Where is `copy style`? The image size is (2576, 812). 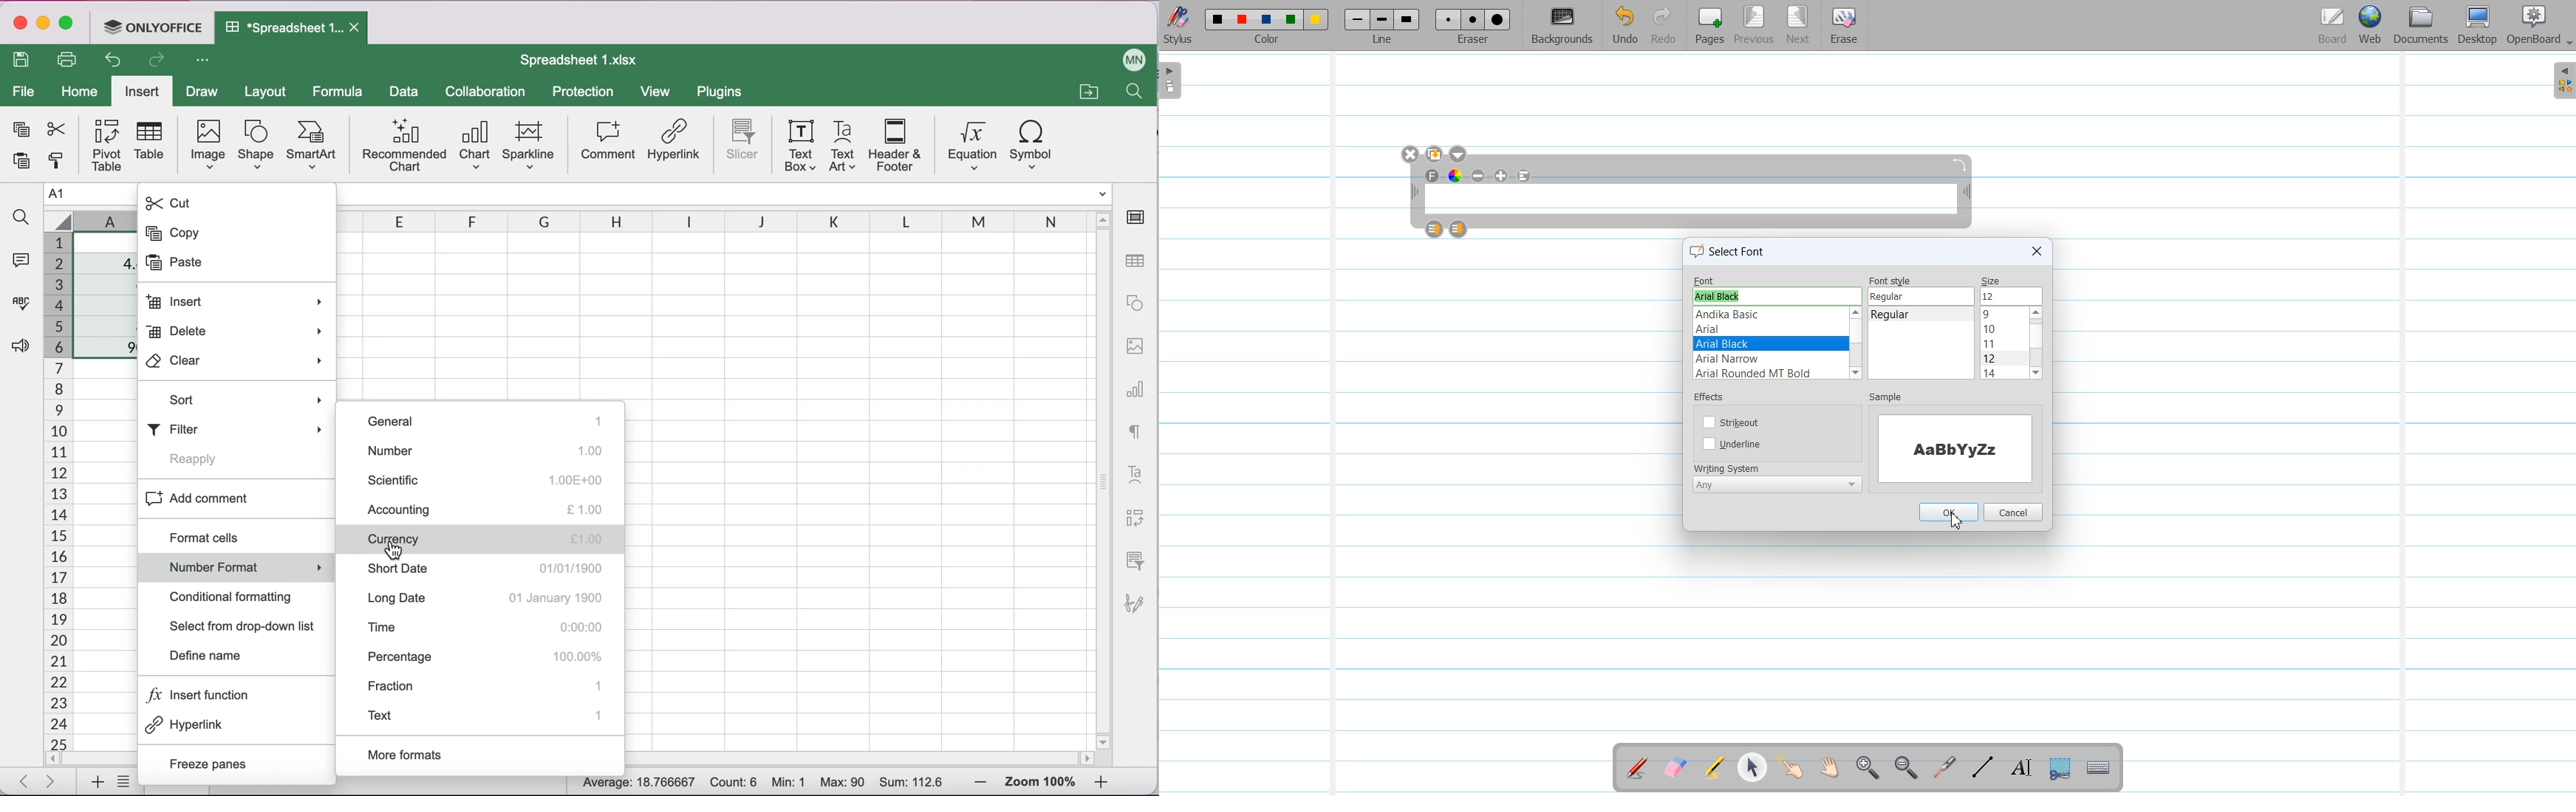
copy style is located at coordinates (53, 162).